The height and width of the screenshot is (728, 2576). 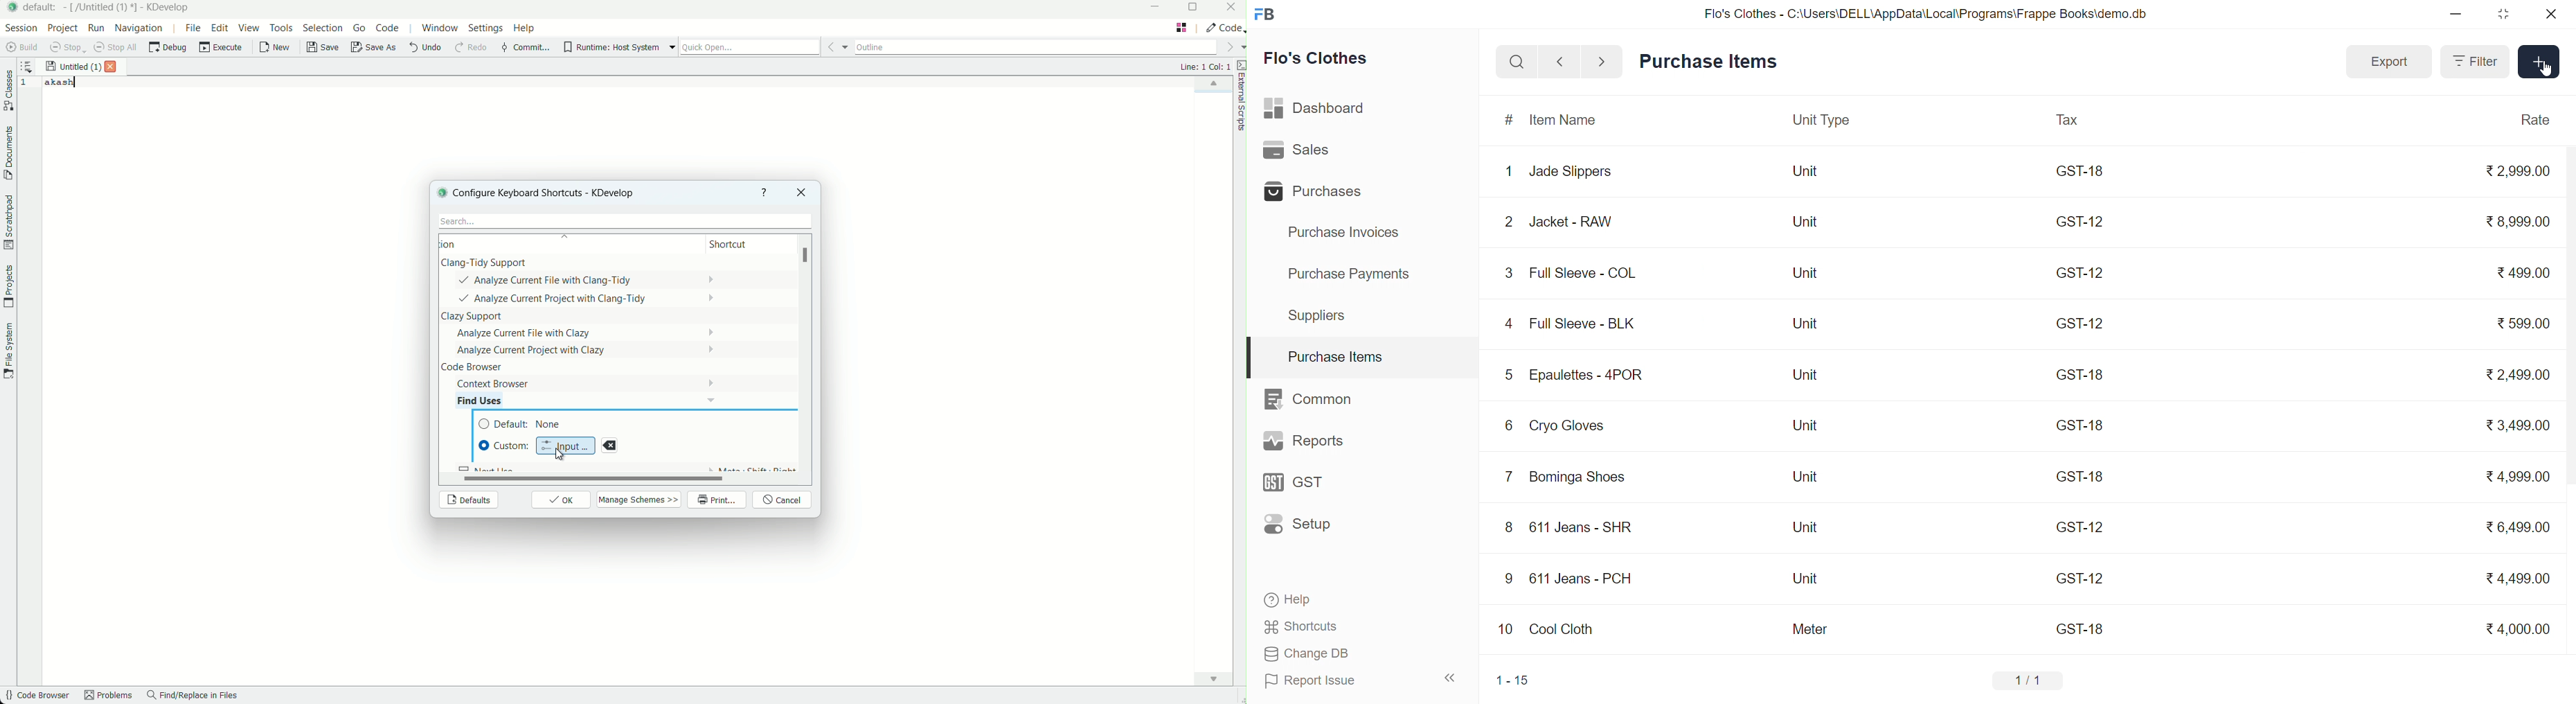 I want to click on maximize or restore, so click(x=1196, y=8).